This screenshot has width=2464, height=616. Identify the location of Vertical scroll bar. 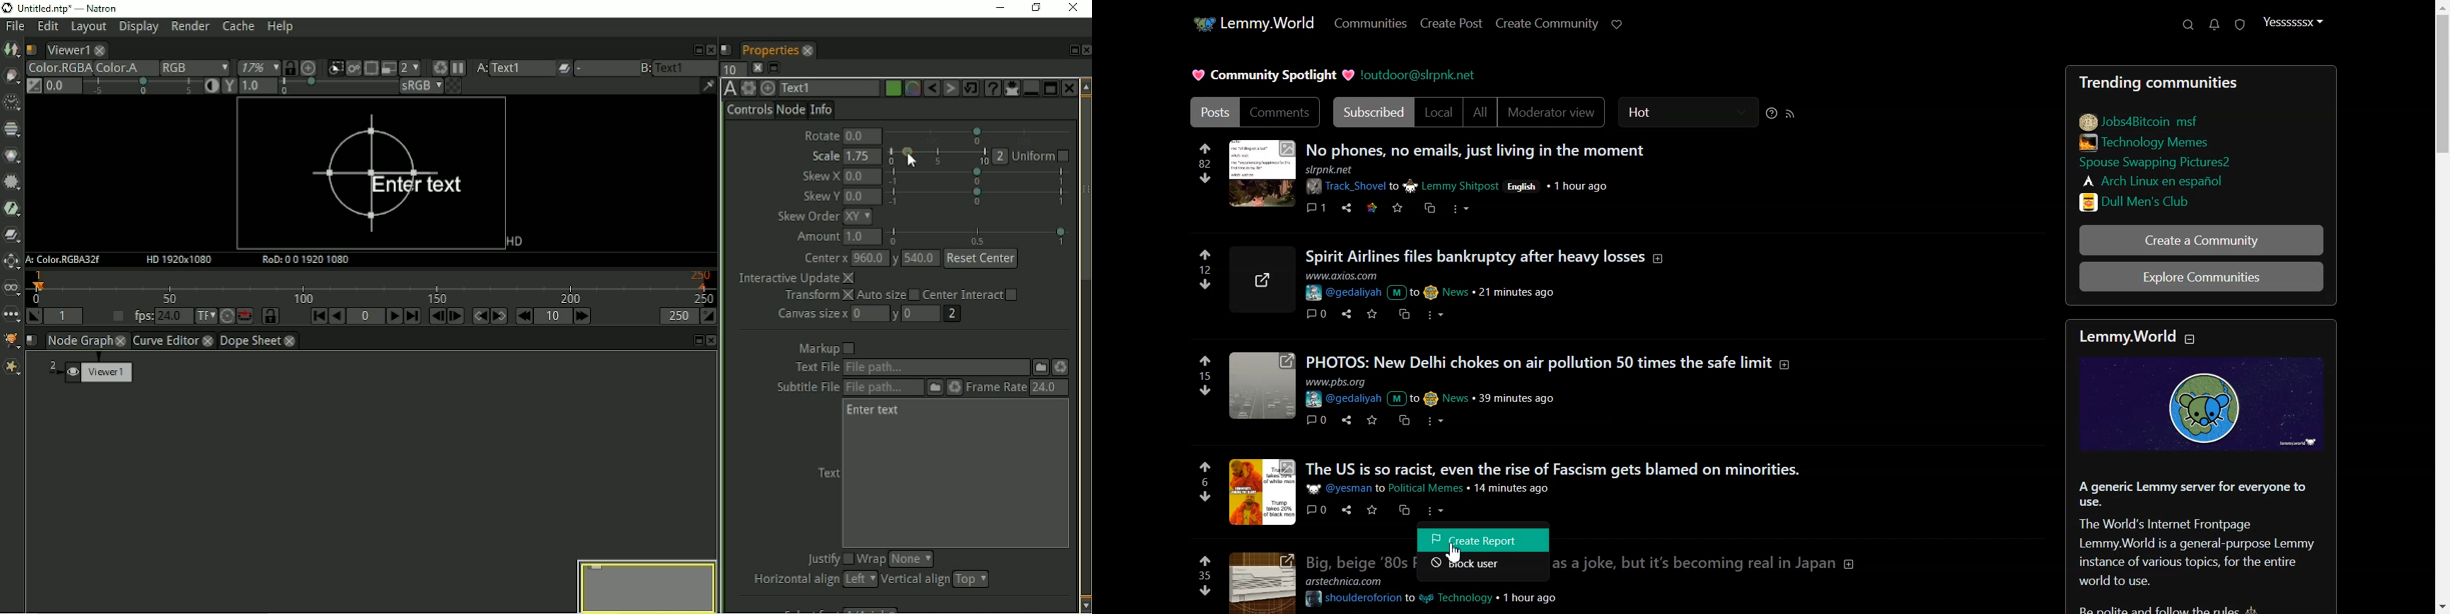
(2442, 307).